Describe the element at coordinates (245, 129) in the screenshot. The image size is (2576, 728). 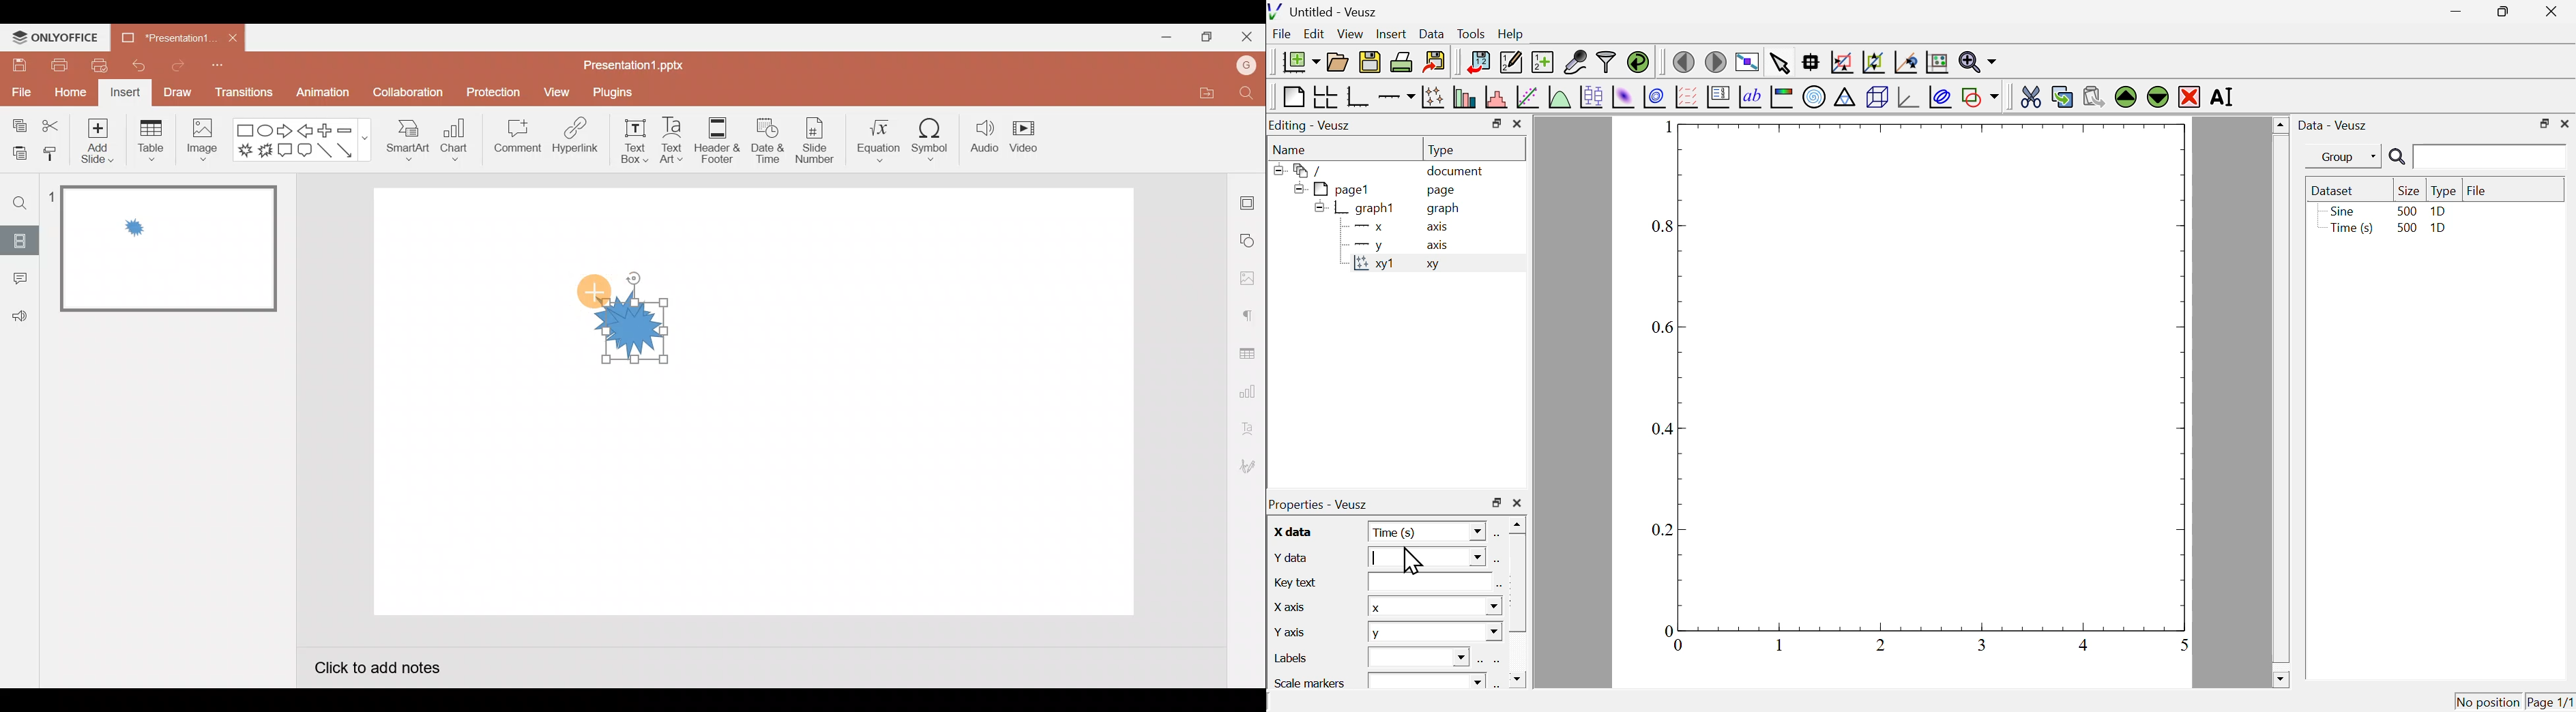
I see `Rectangle` at that location.